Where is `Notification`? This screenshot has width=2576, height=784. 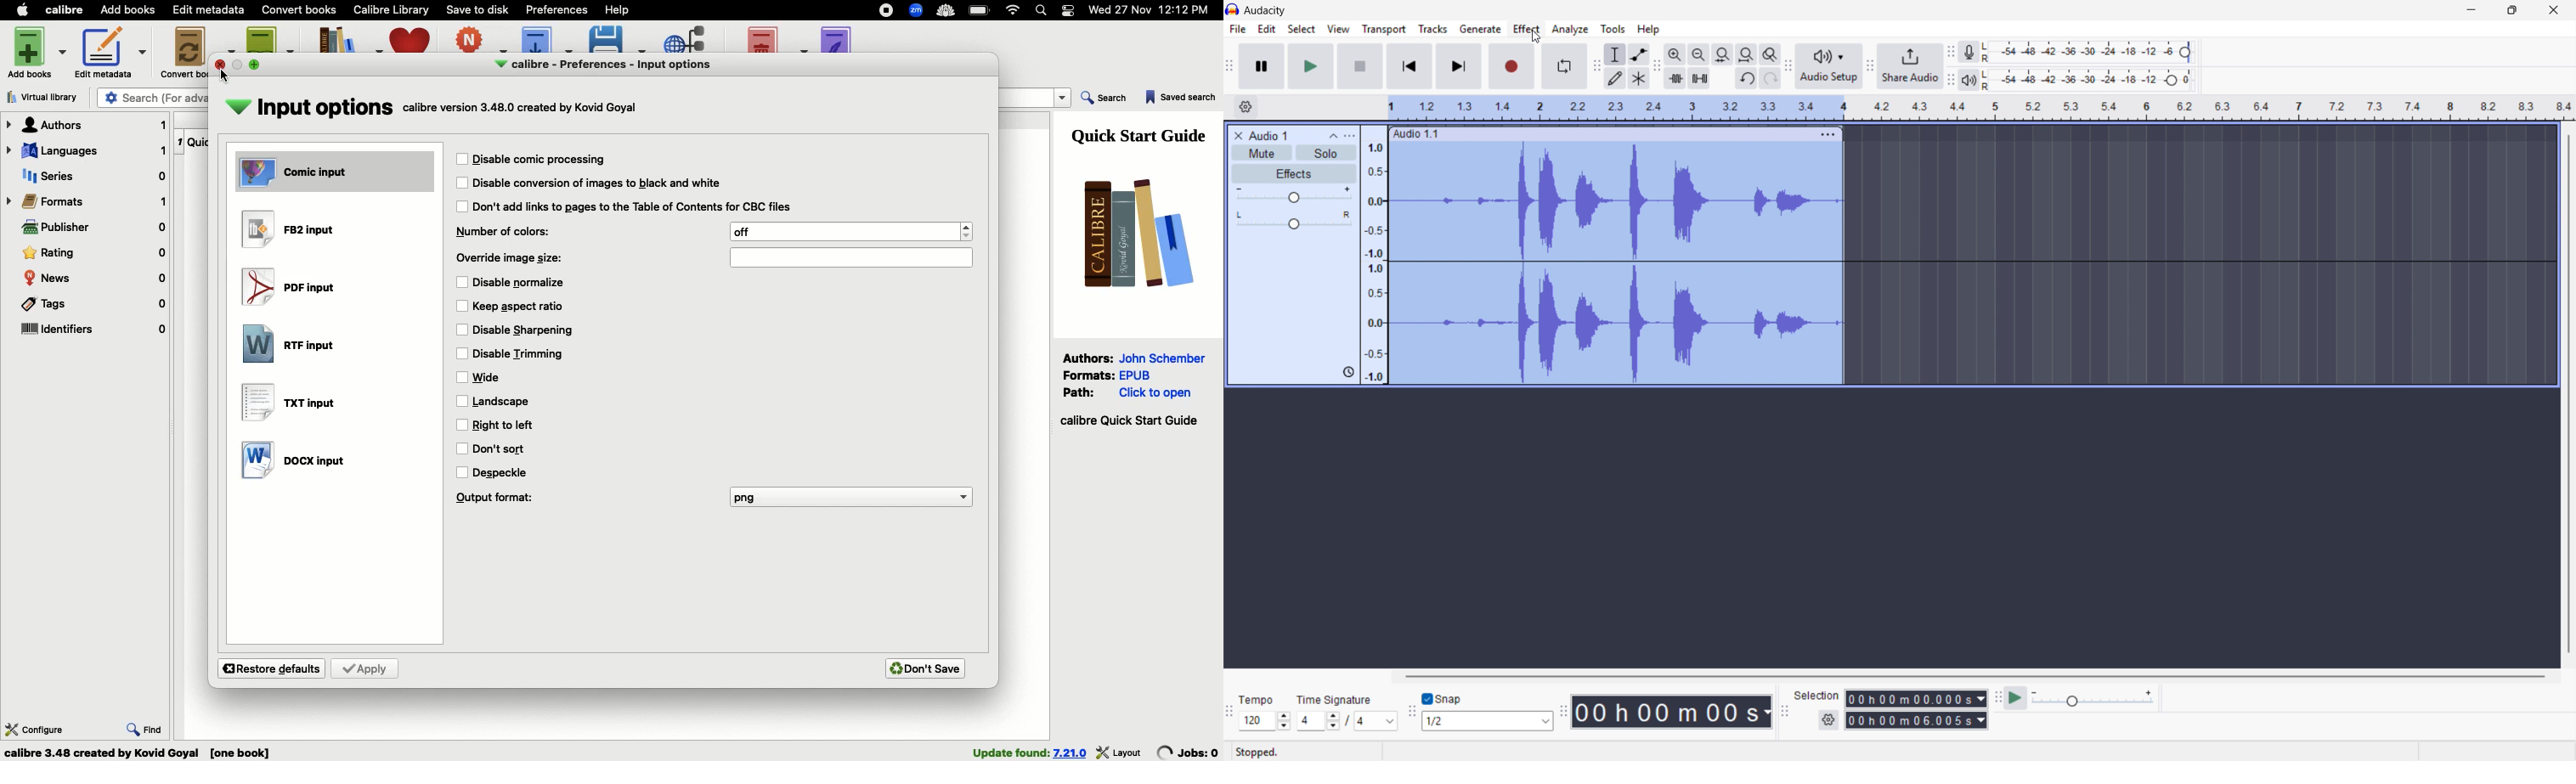
Notification is located at coordinates (1069, 10).